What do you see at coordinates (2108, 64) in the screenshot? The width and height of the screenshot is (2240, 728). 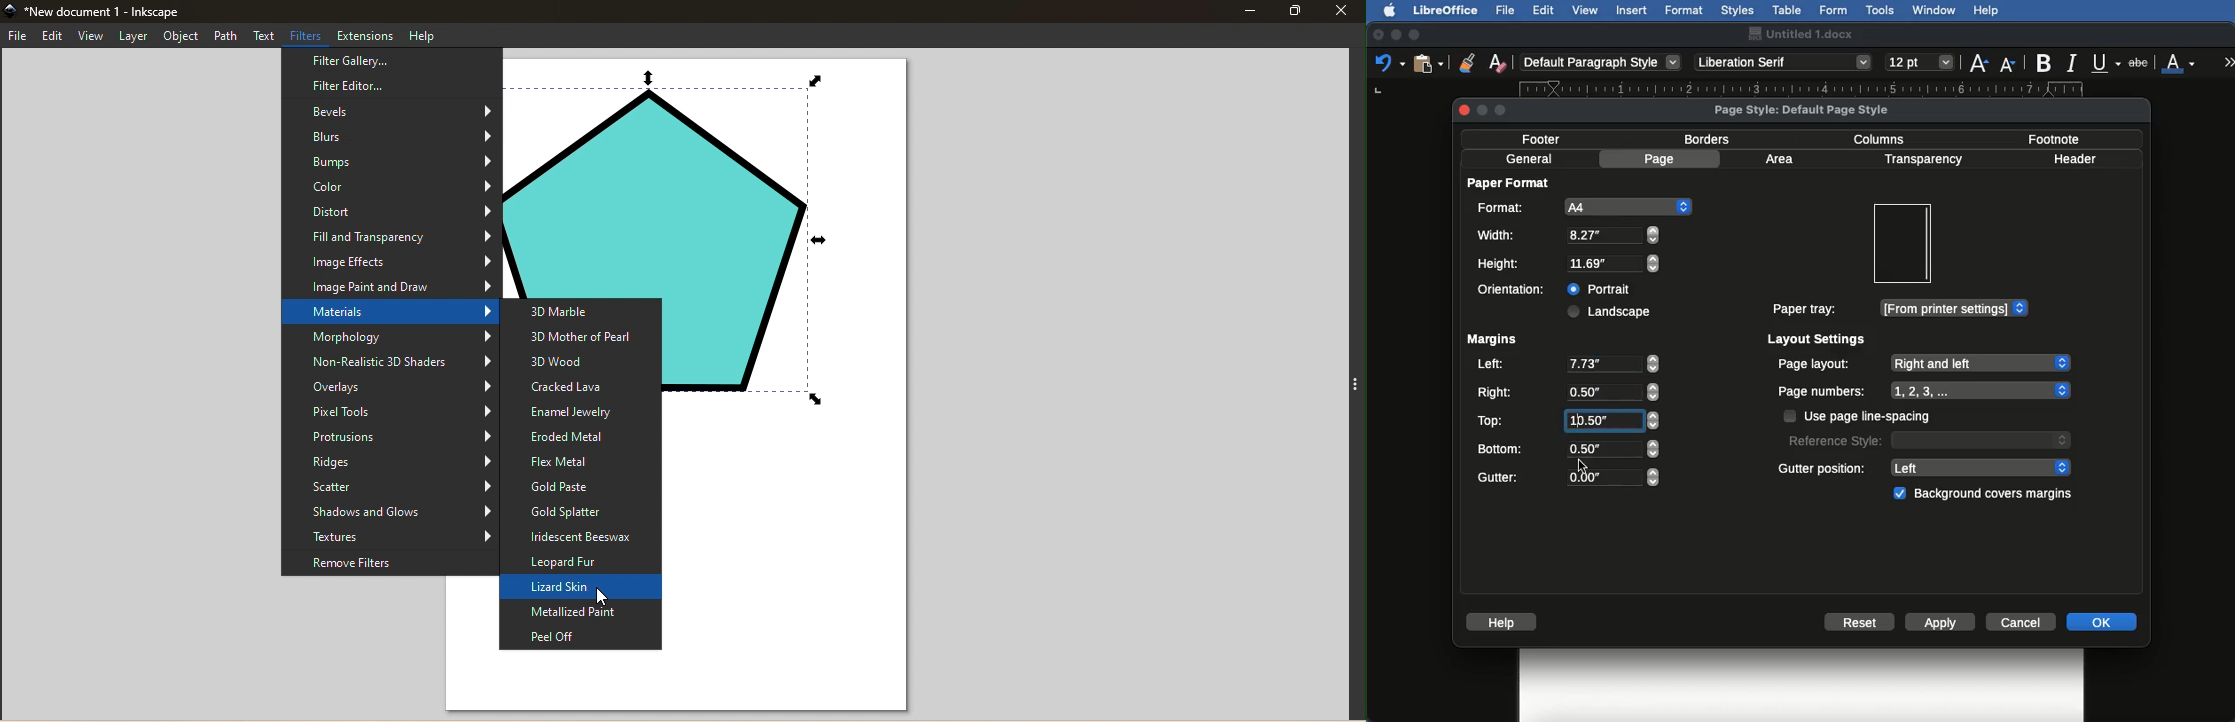 I see `Underline` at bounding box center [2108, 64].